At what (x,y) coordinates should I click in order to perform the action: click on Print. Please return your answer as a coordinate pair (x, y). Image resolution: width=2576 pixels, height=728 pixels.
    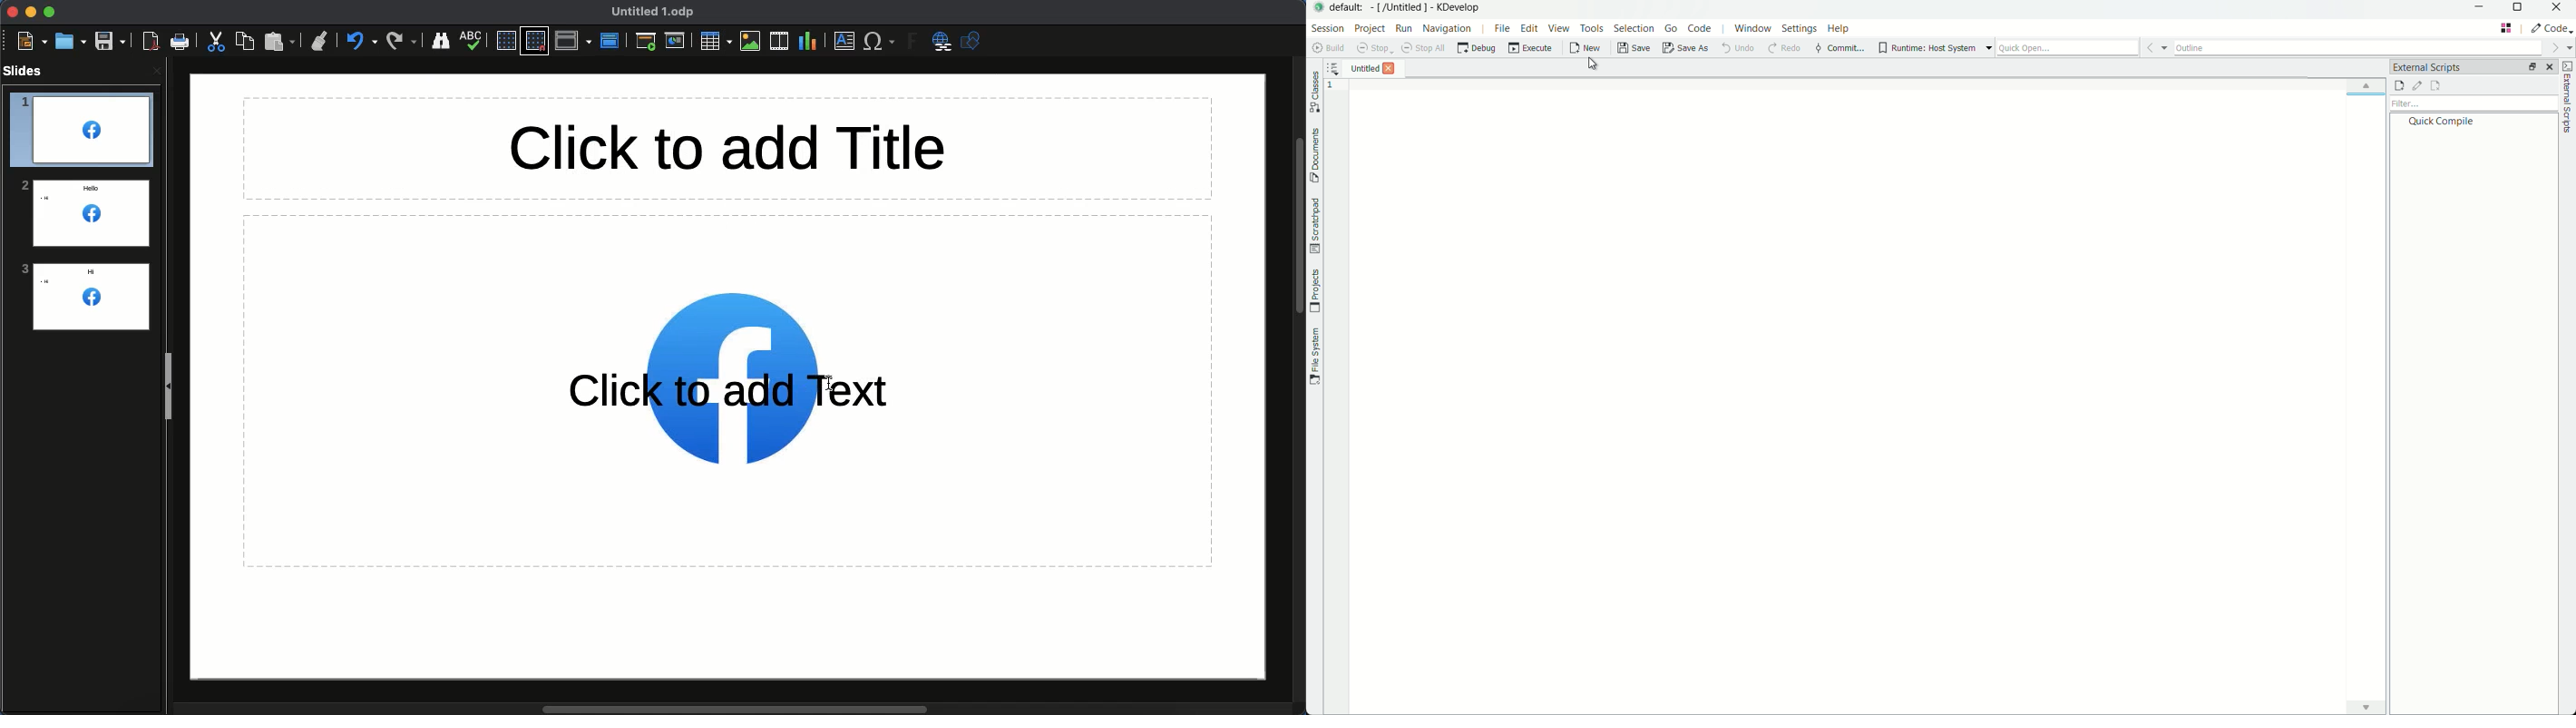
    Looking at the image, I should click on (181, 42).